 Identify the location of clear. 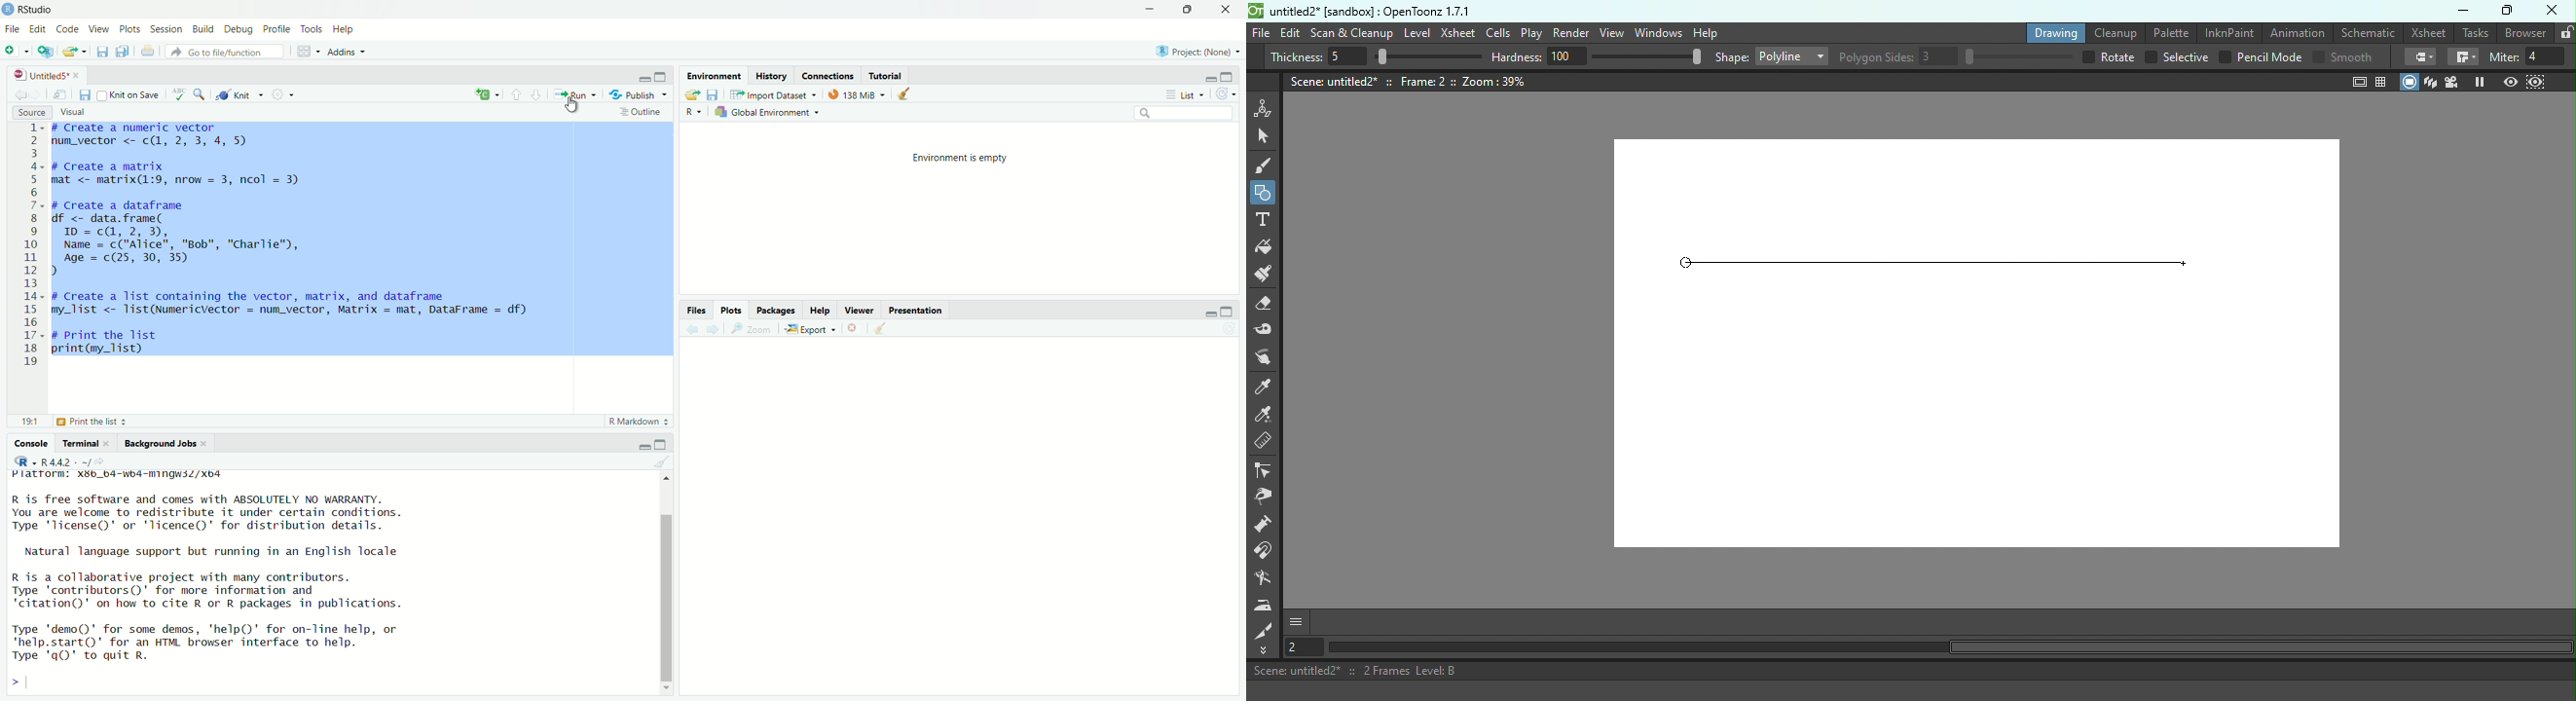
(881, 332).